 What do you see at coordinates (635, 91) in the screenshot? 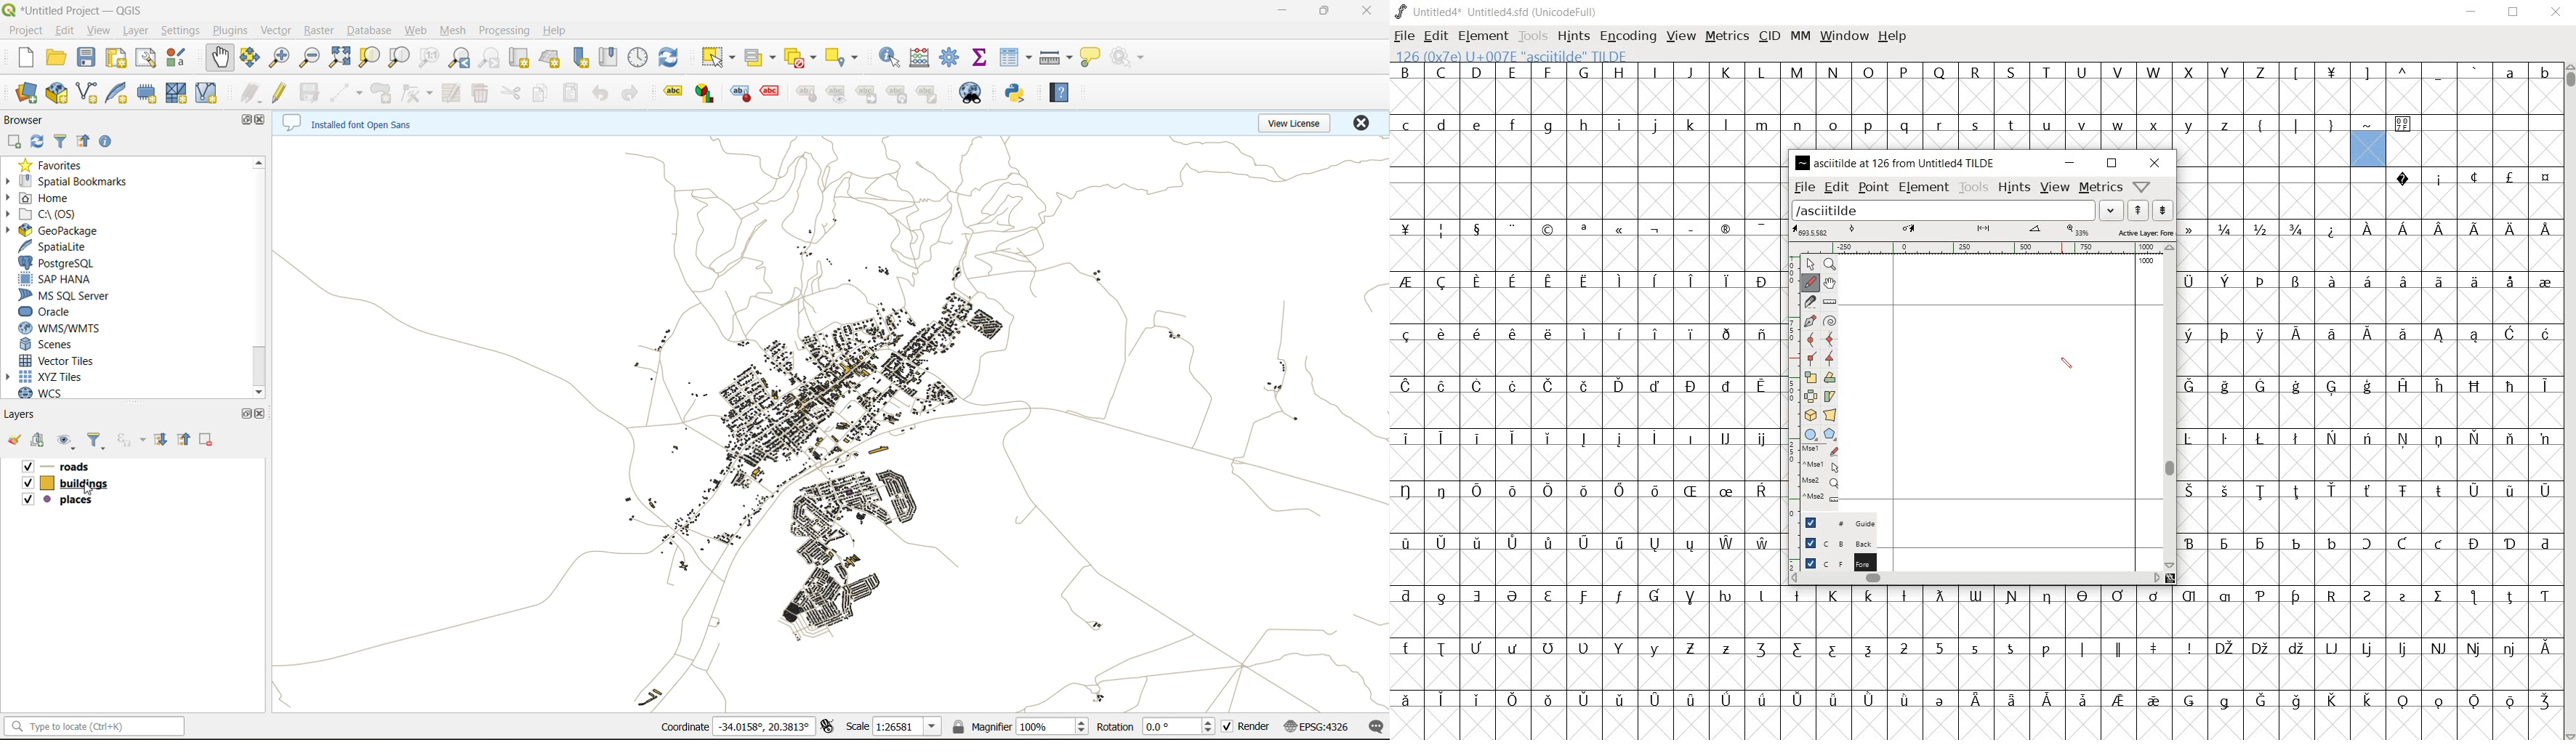
I see `redo` at bounding box center [635, 91].